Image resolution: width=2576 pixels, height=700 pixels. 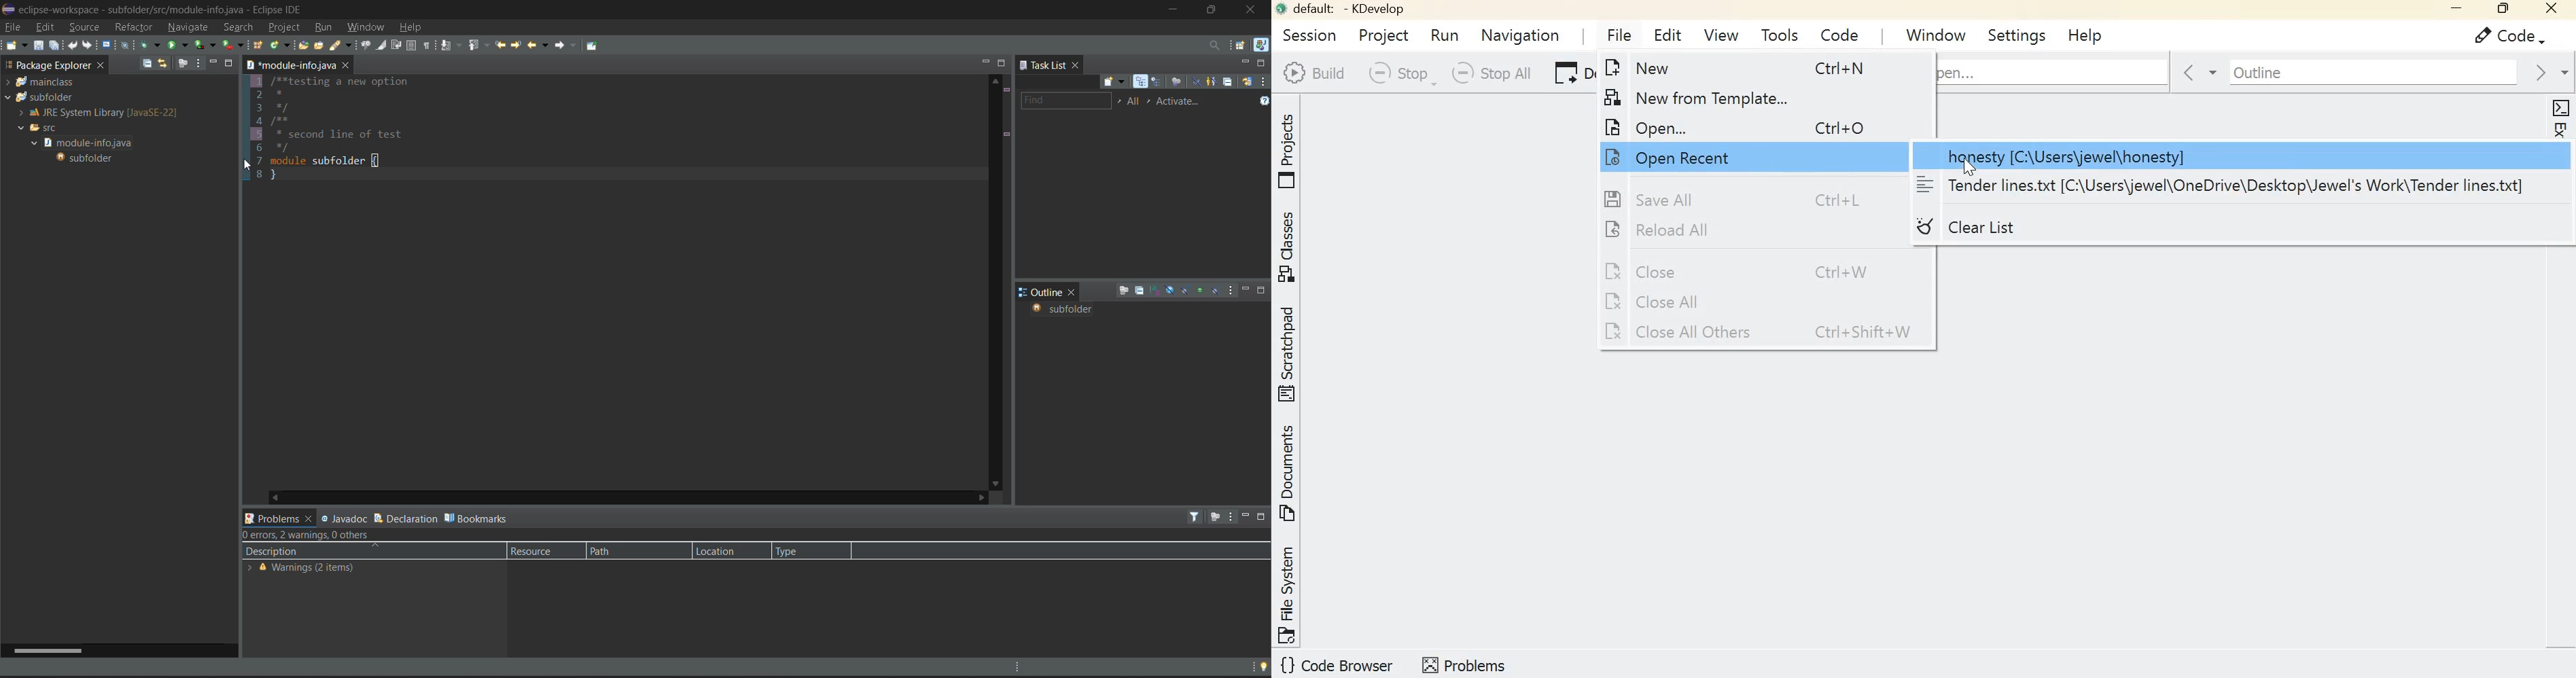 What do you see at coordinates (983, 61) in the screenshot?
I see `minimize` at bounding box center [983, 61].